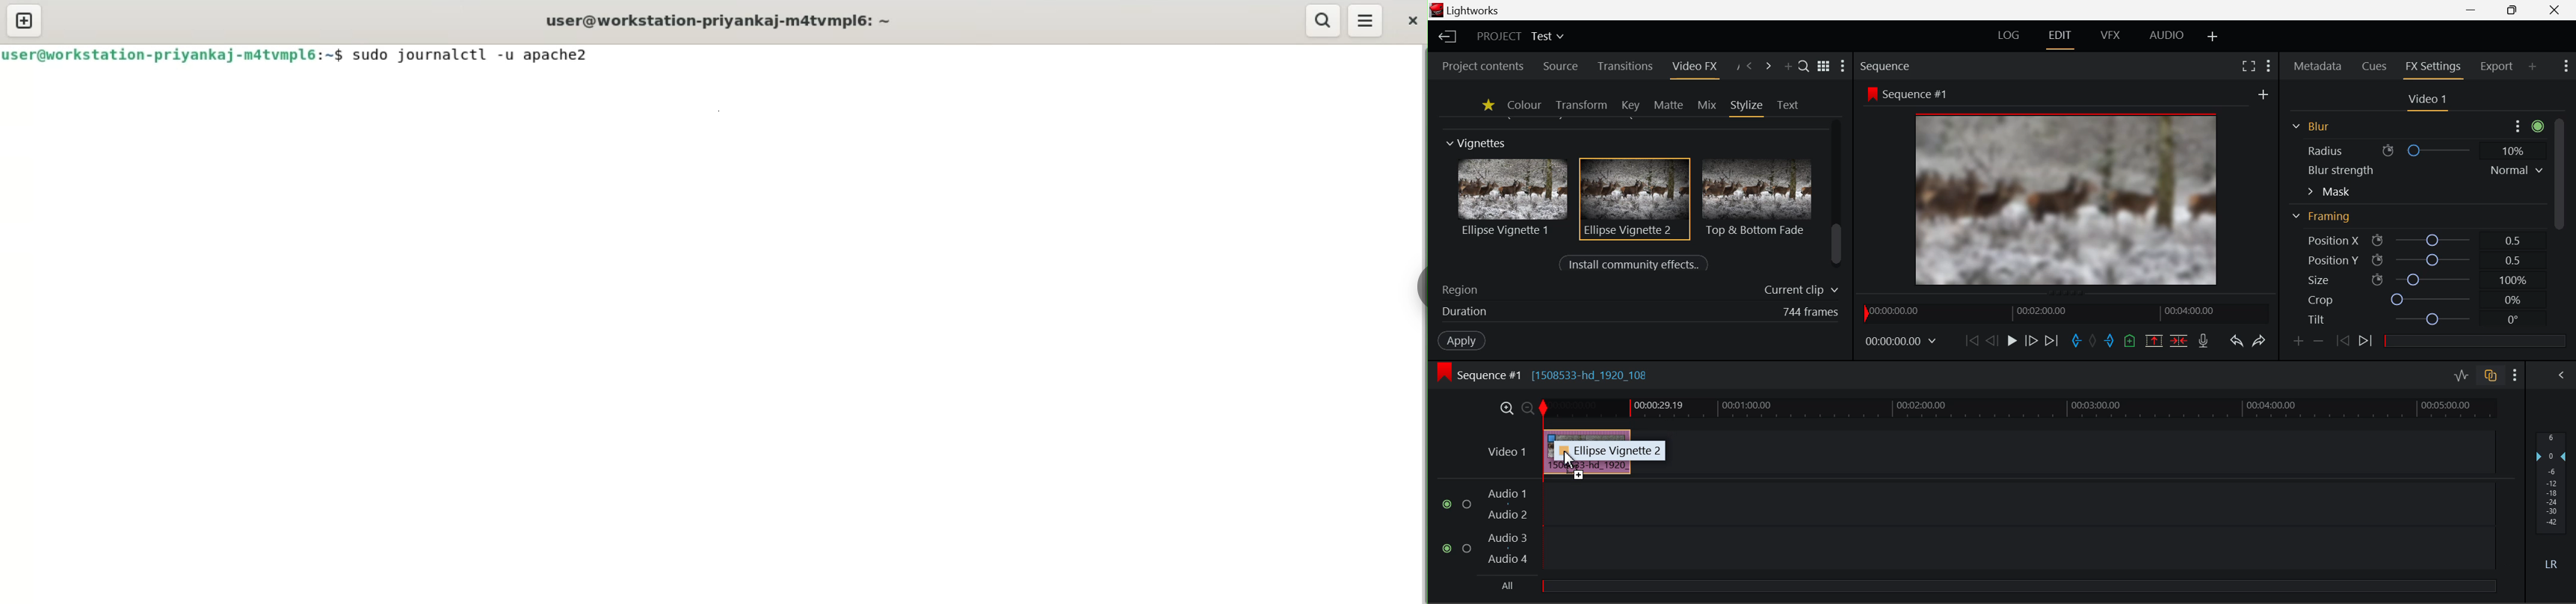 The image size is (2576, 616). Describe the element at coordinates (1970, 340) in the screenshot. I see `To Start` at that location.